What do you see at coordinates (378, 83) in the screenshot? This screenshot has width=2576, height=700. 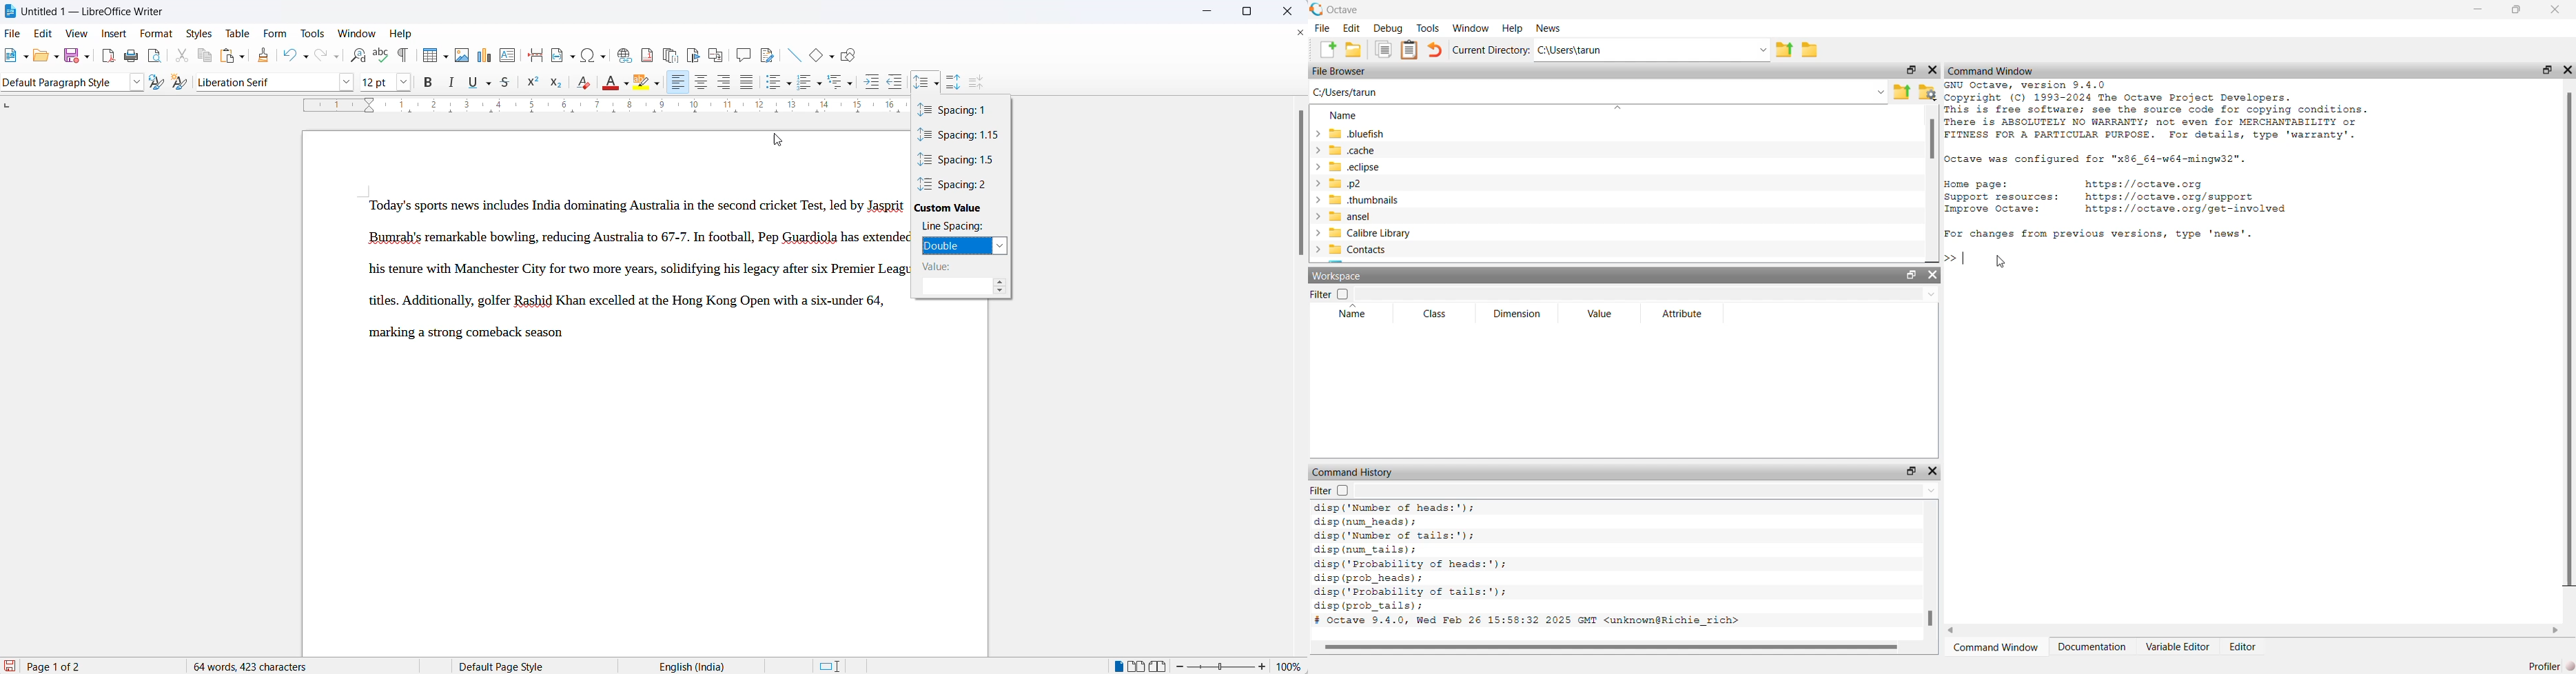 I see `font size` at bounding box center [378, 83].